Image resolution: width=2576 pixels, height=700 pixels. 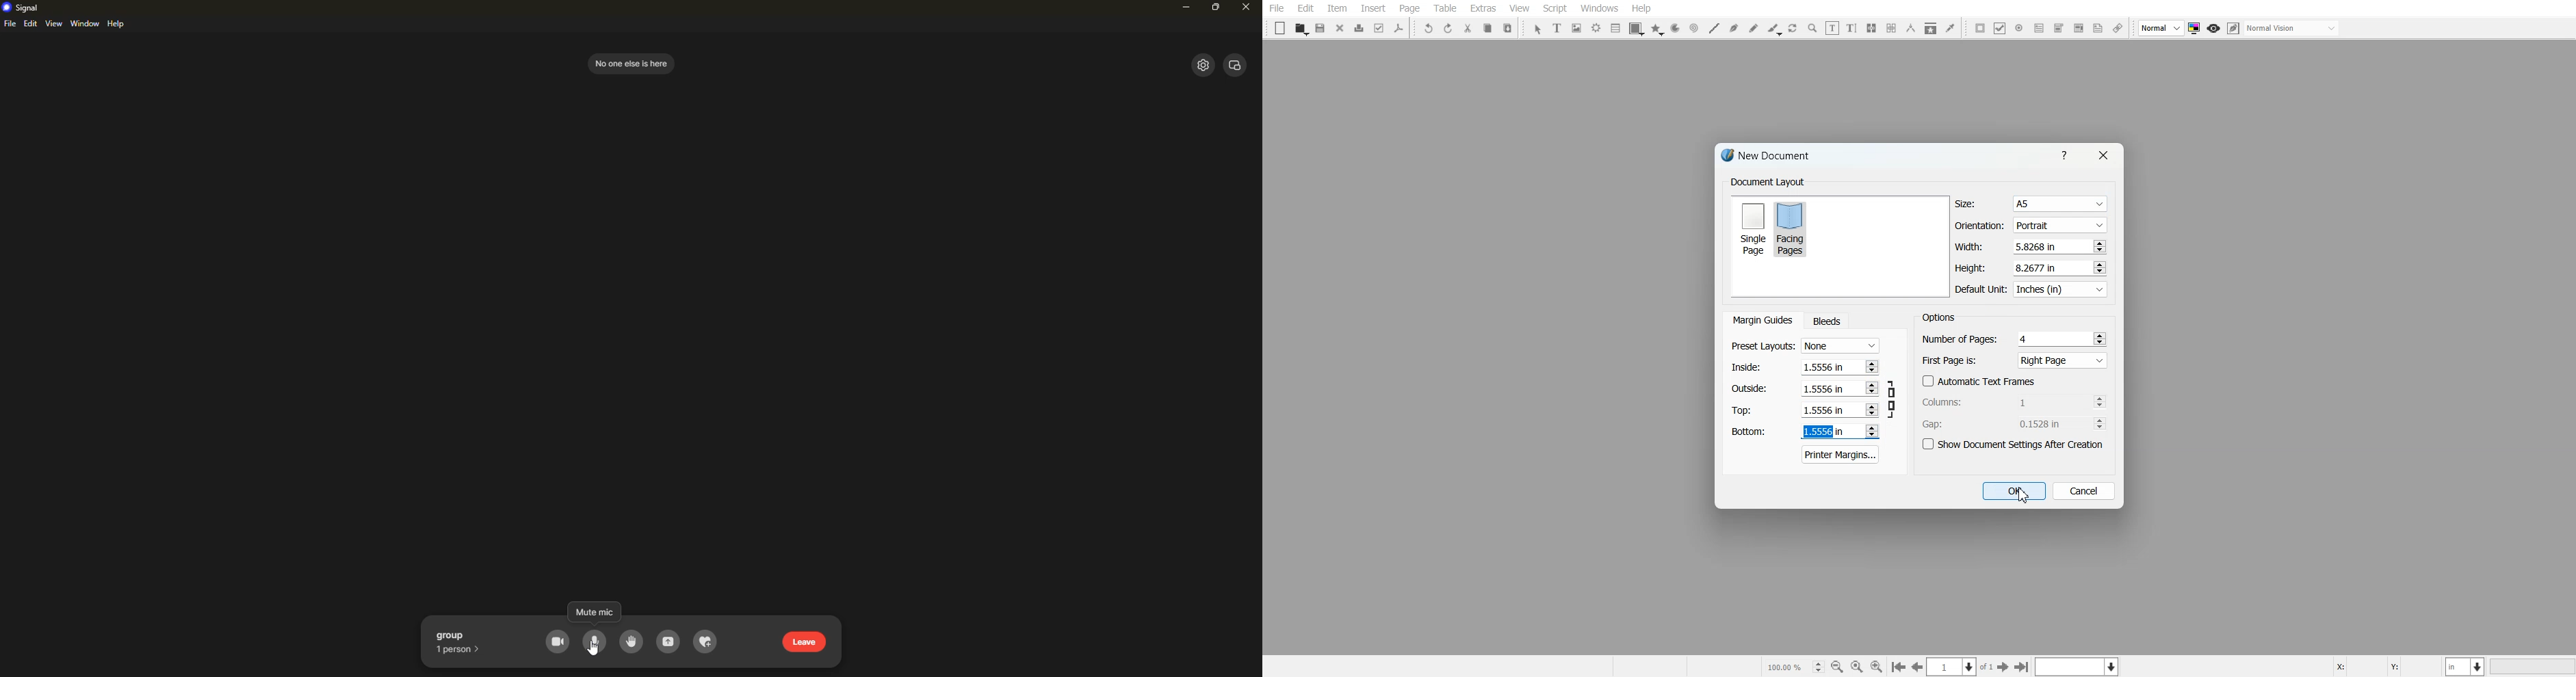 I want to click on close, so click(x=1246, y=7).